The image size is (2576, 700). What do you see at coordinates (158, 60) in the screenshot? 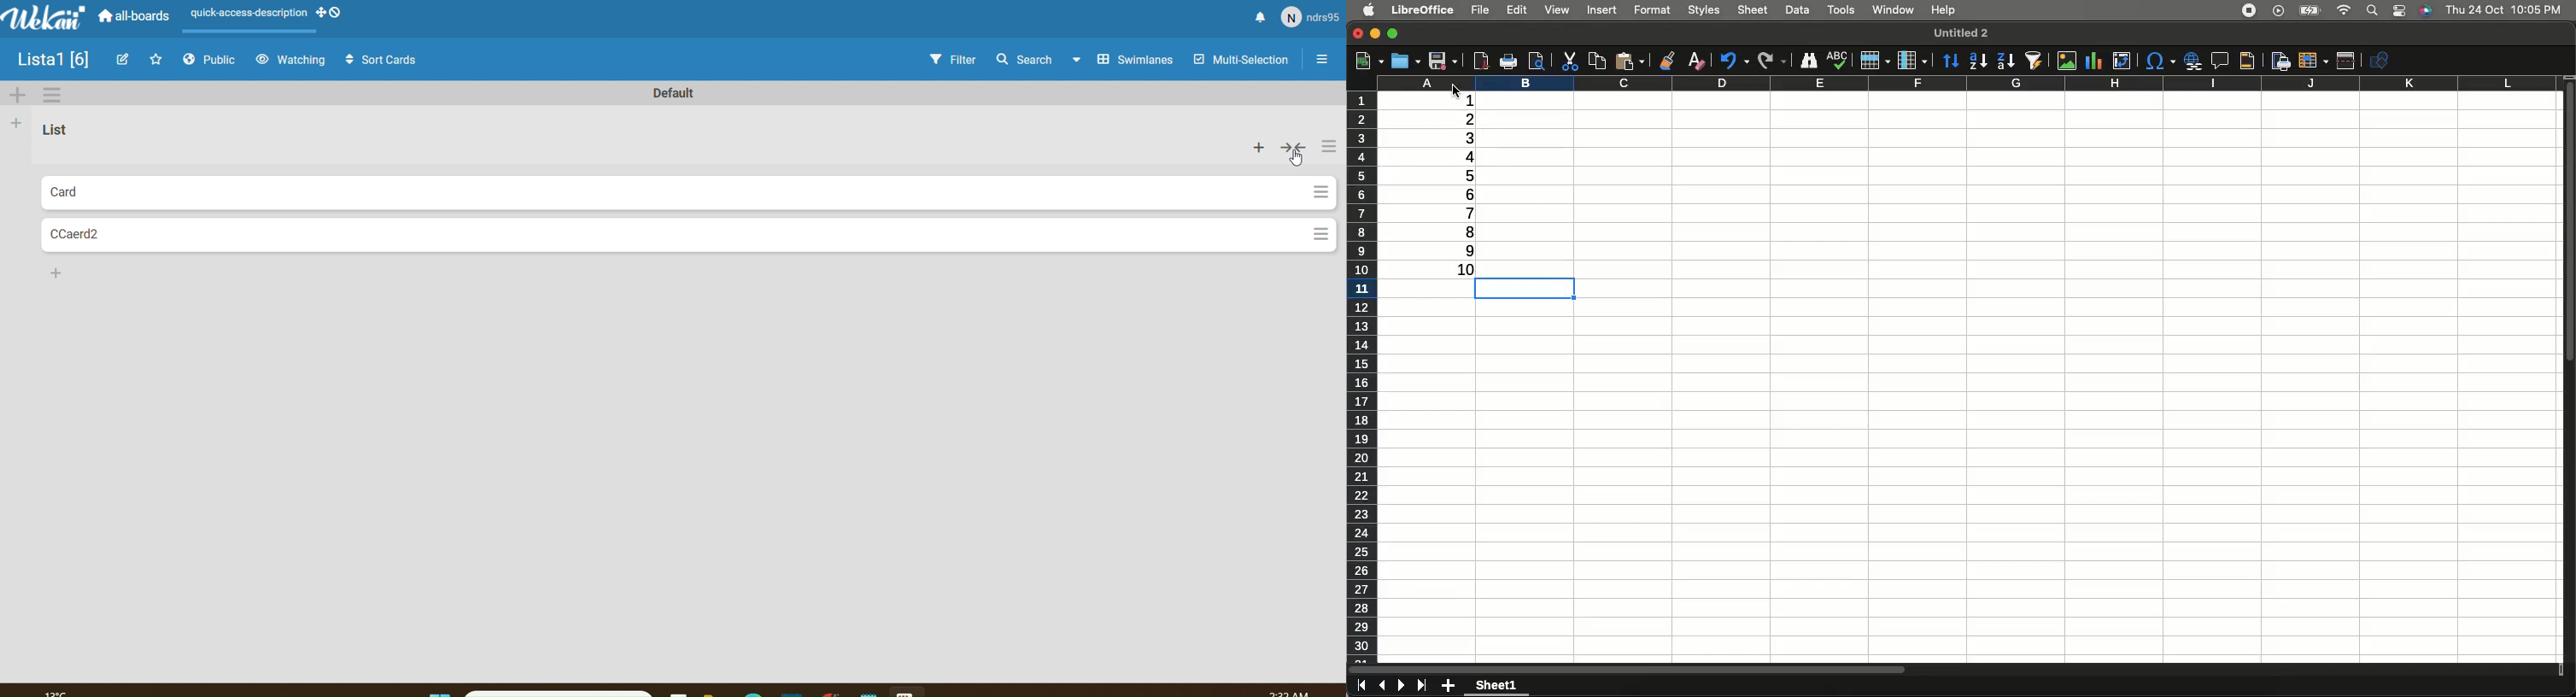
I see `Favourites` at bounding box center [158, 60].